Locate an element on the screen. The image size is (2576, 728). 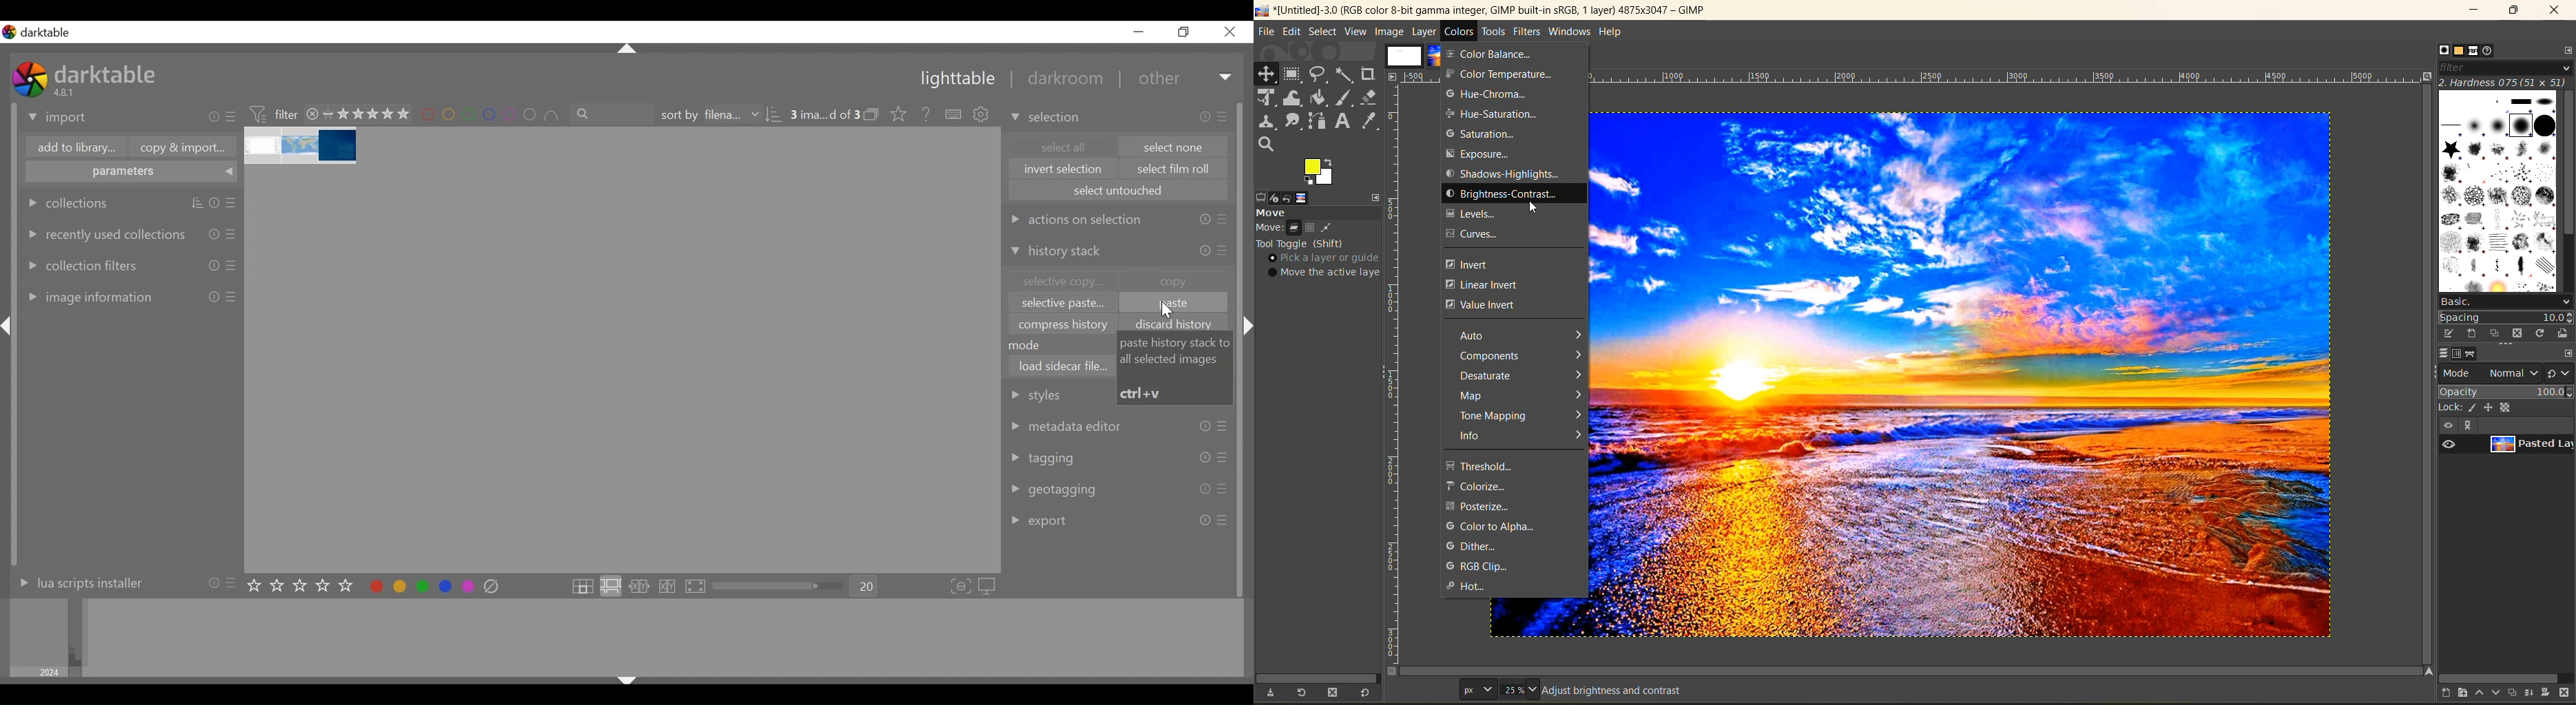
select is located at coordinates (1325, 32).